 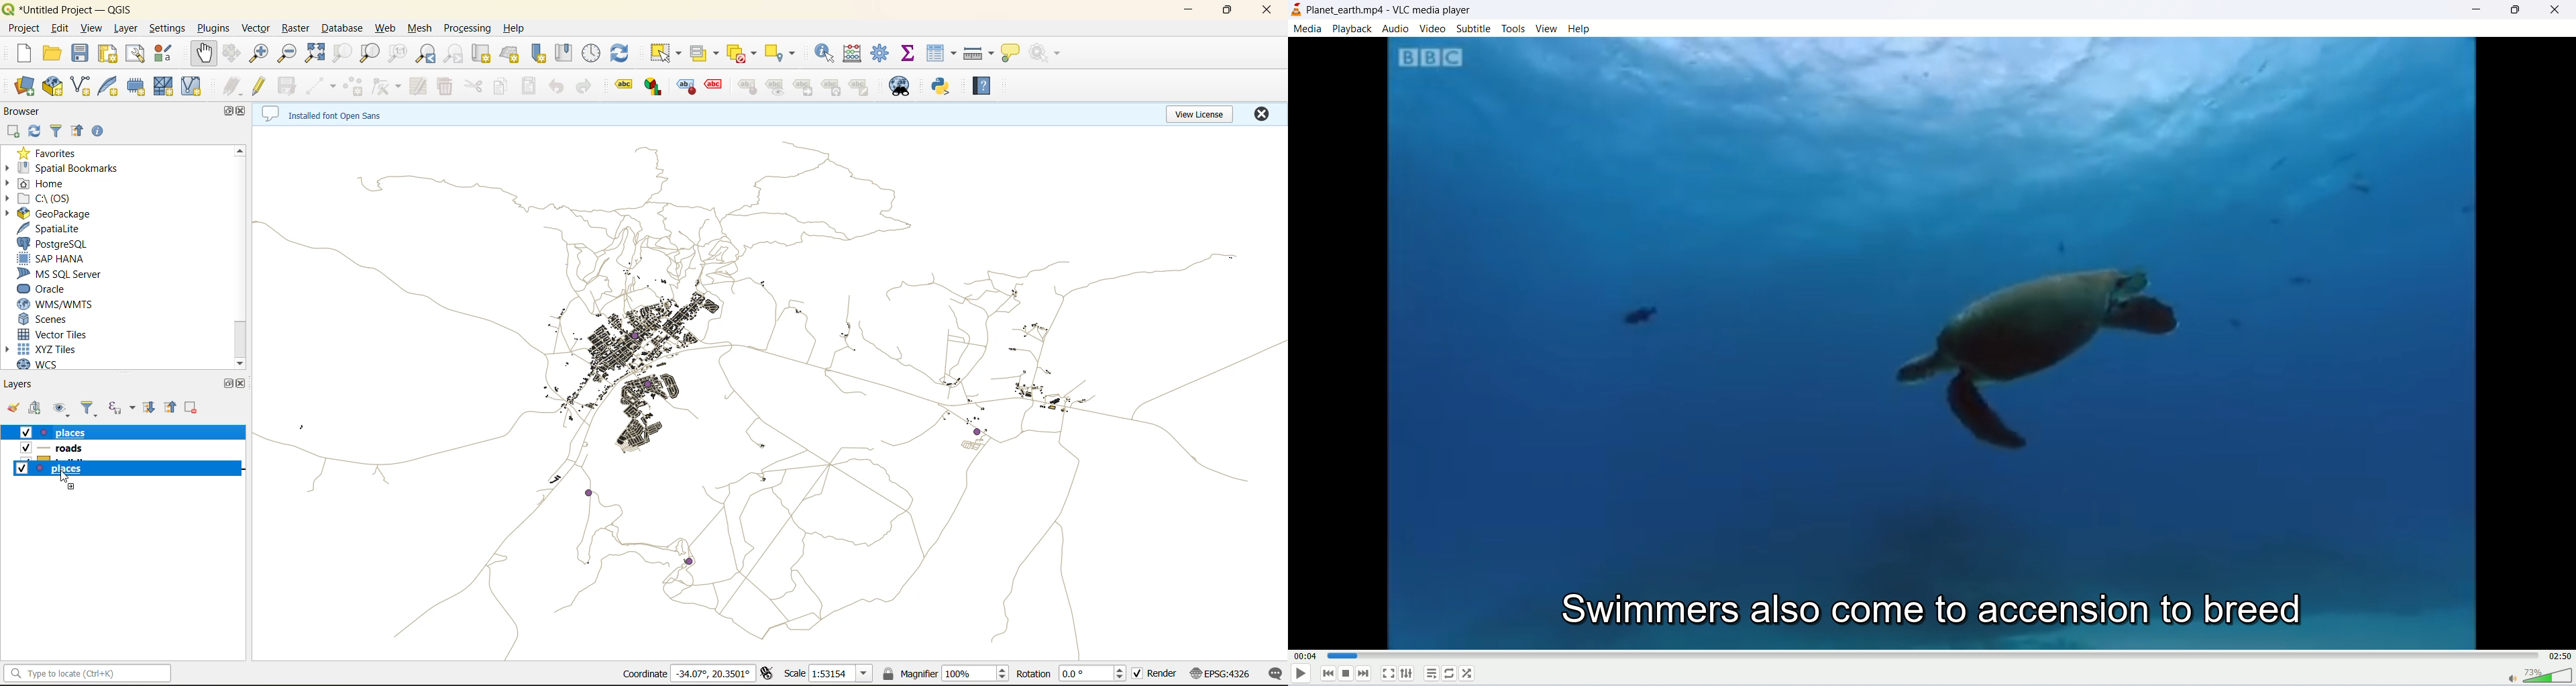 What do you see at coordinates (862, 88) in the screenshot?
I see `change label properties` at bounding box center [862, 88].